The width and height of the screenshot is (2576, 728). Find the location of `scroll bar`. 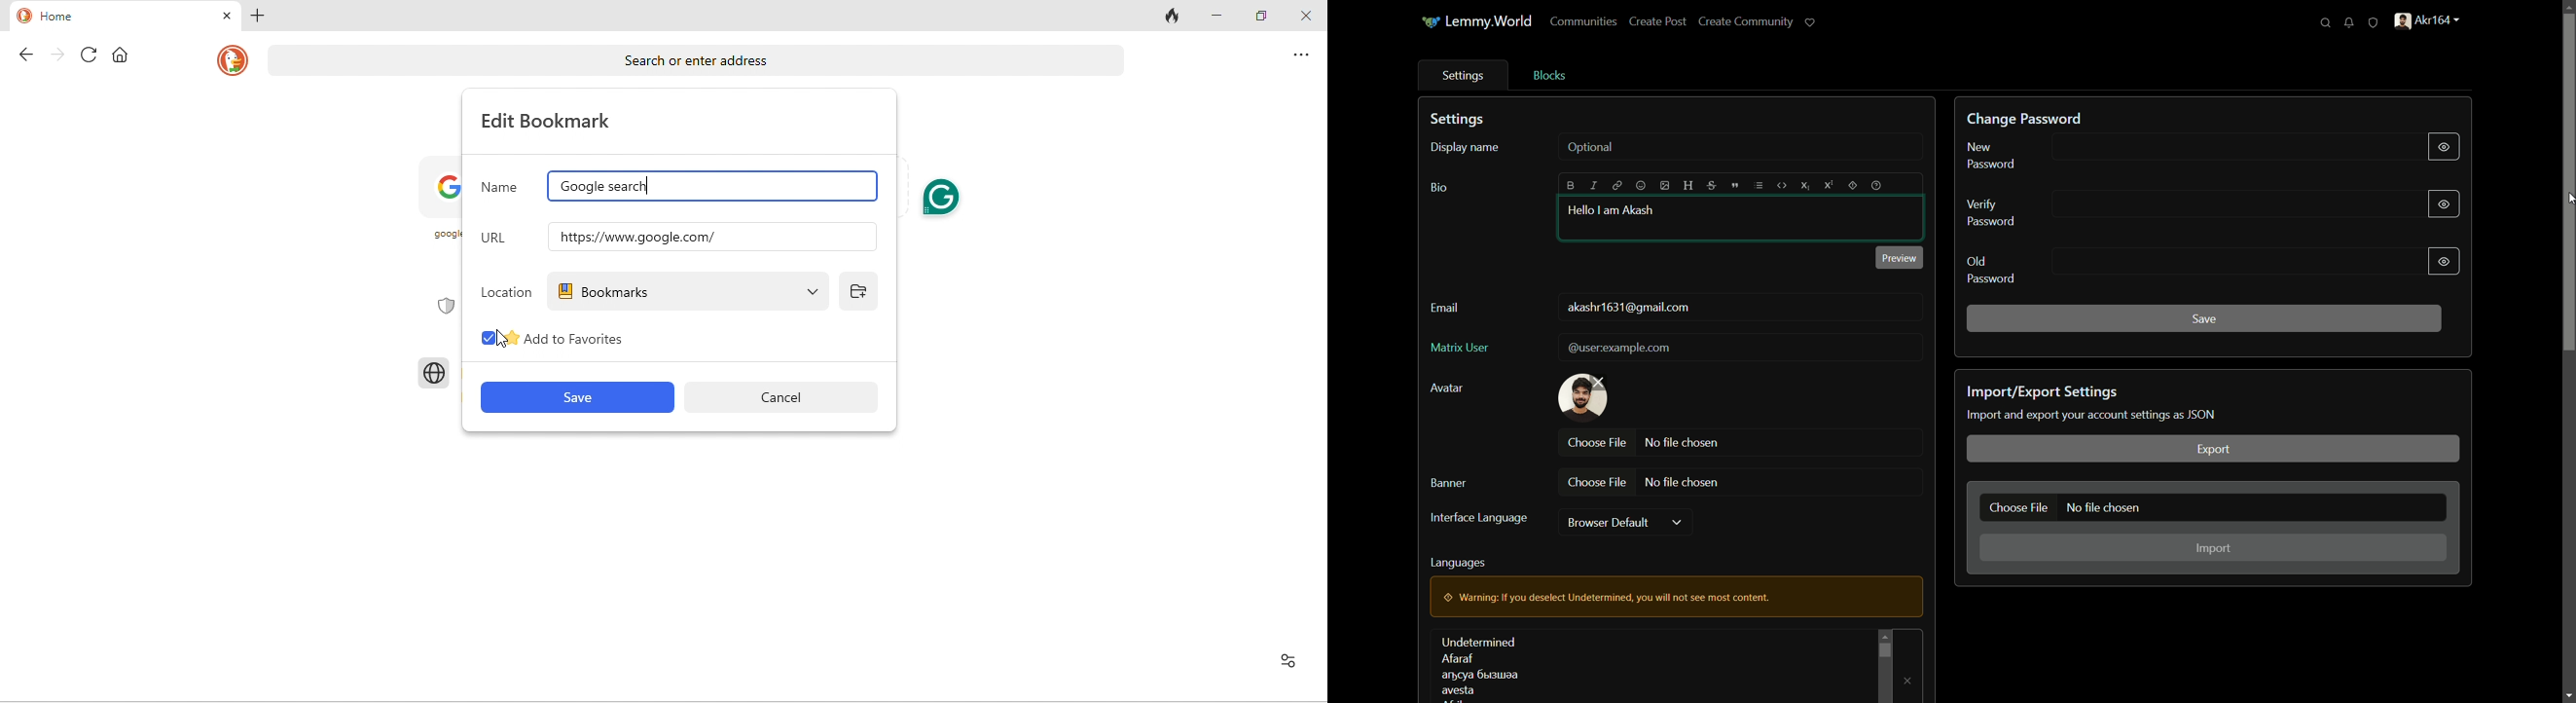

scroll bar is located at coordinates (2569, 181).